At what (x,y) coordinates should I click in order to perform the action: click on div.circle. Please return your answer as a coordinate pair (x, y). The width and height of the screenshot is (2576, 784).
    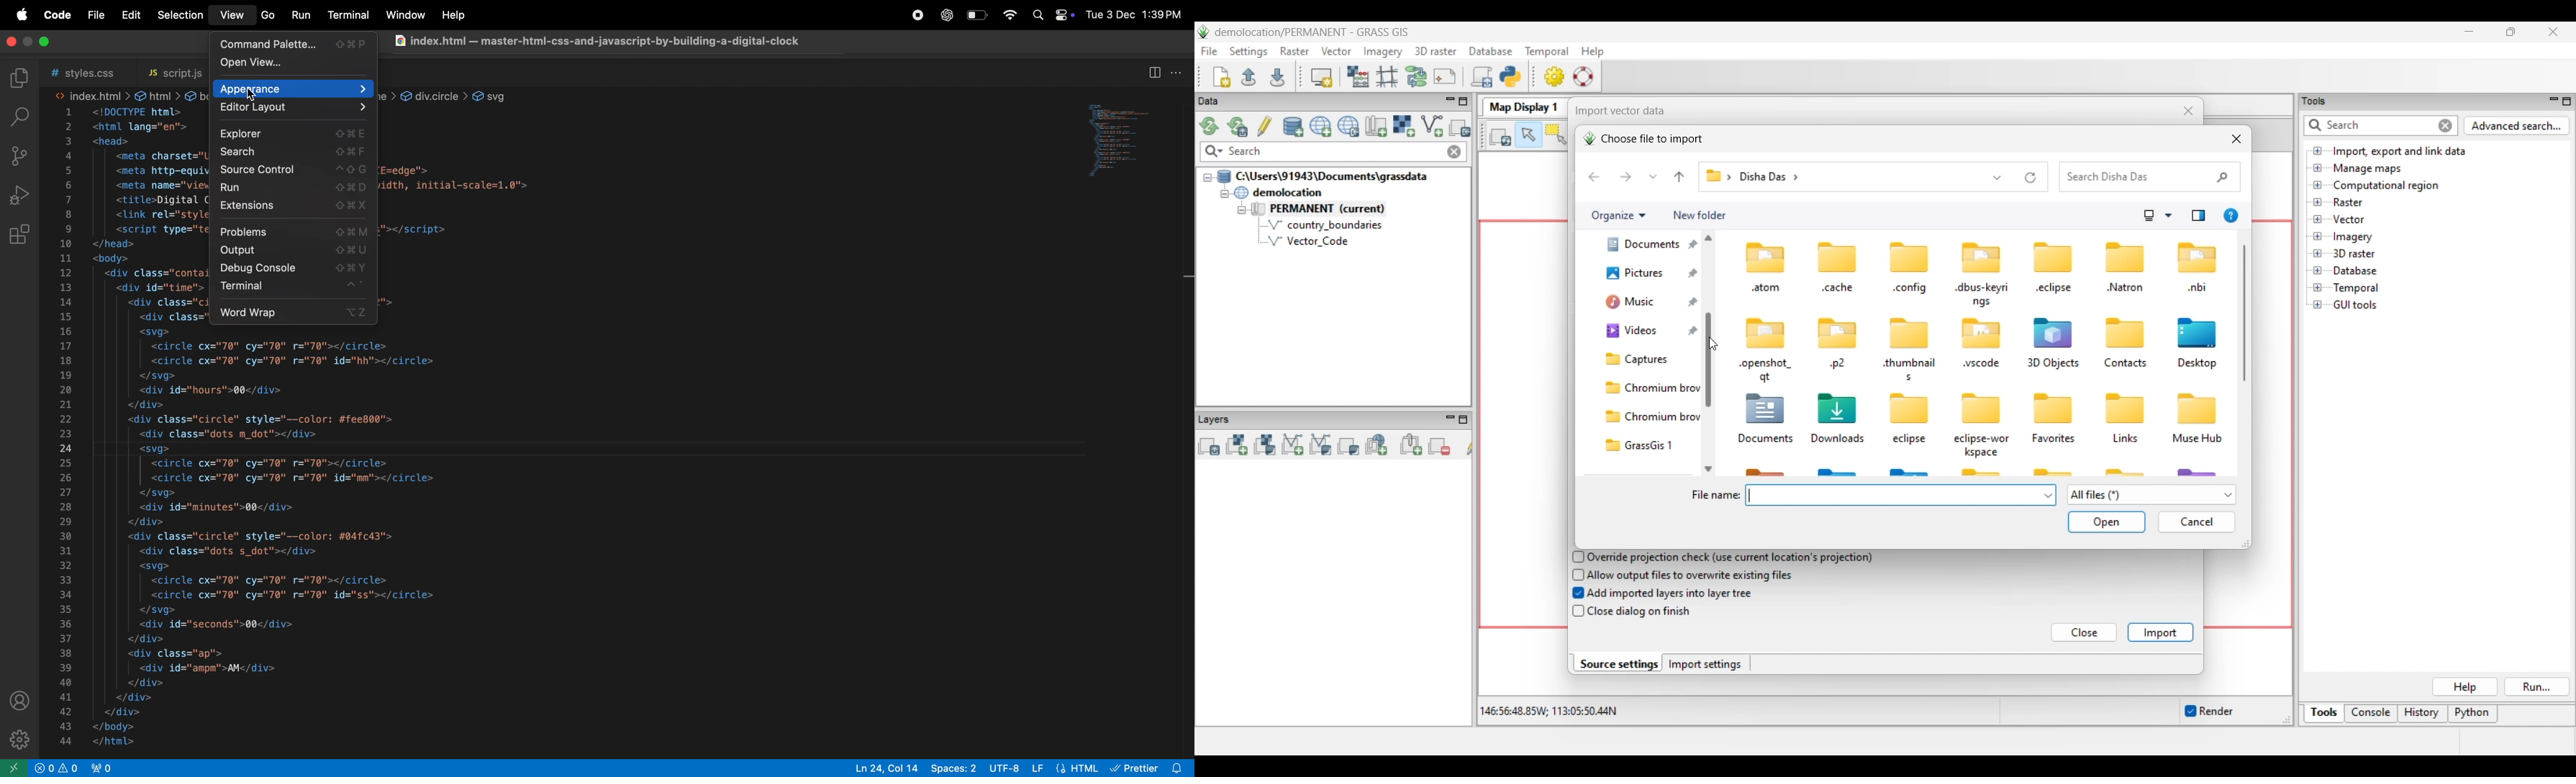
    Looking at the image, I should click on (435, 98).